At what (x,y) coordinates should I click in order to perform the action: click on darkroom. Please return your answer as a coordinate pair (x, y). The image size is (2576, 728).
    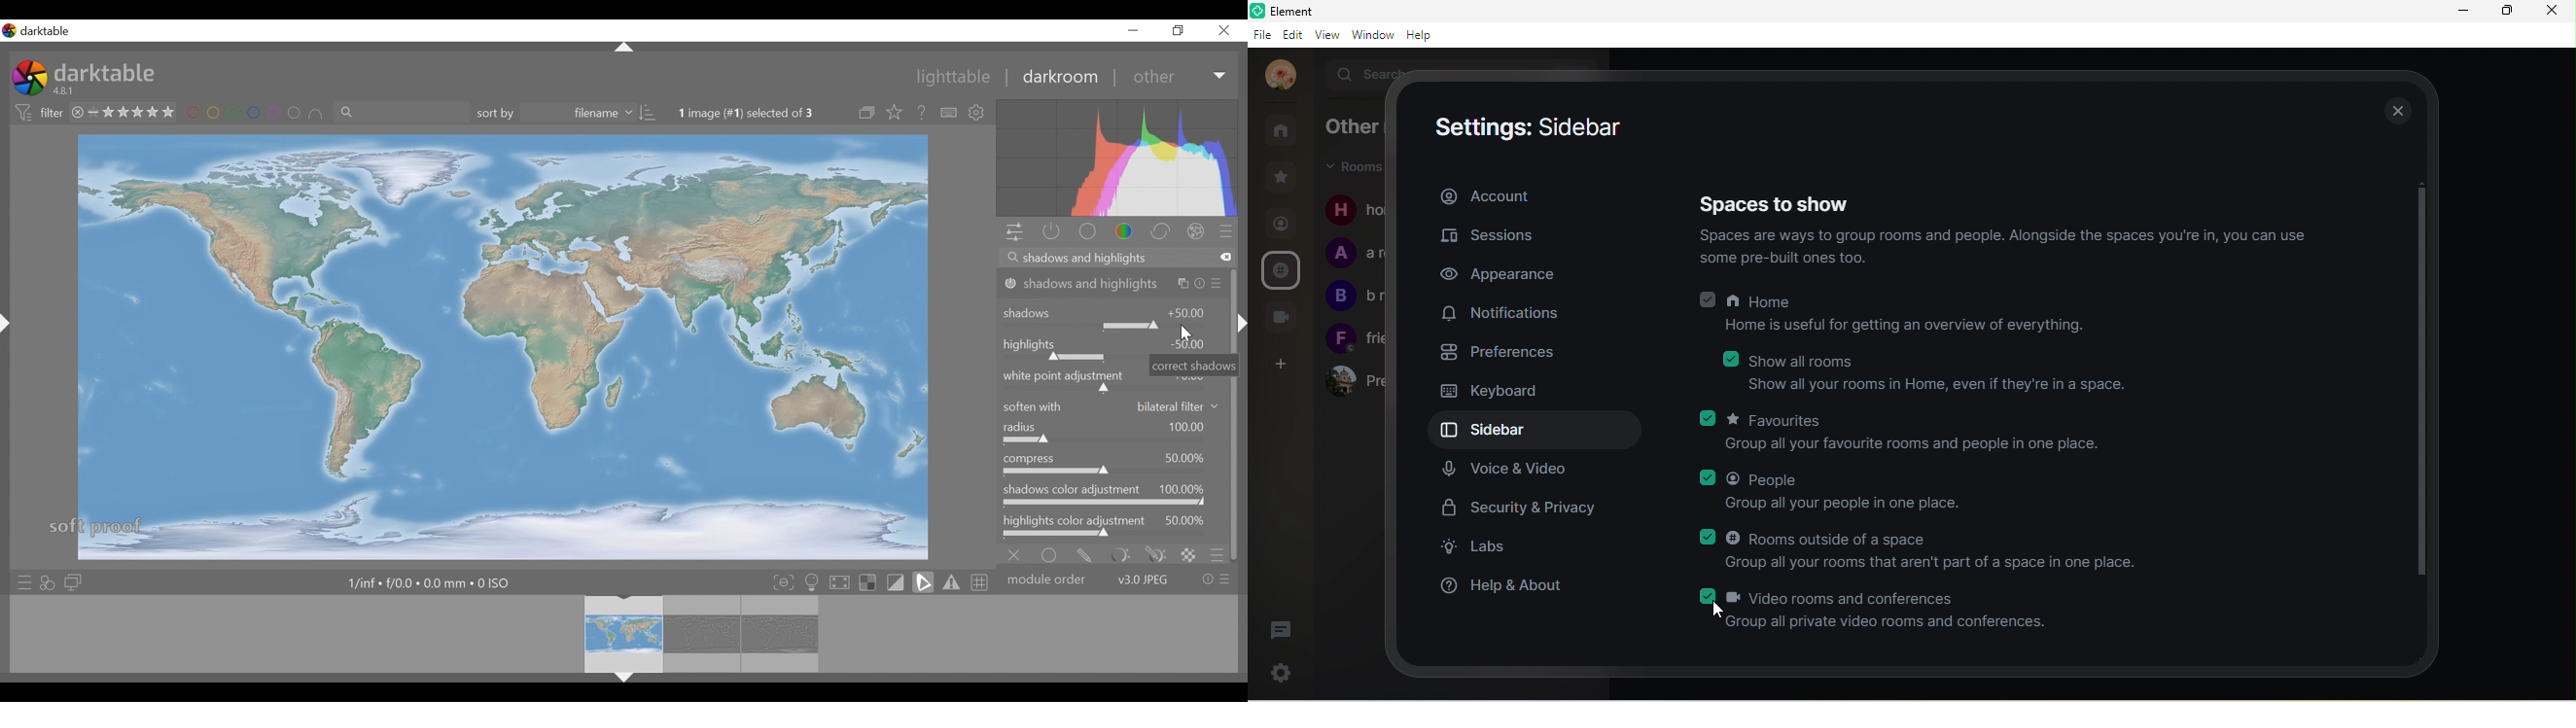
    Looking at the image, I should click on (1062, 78).